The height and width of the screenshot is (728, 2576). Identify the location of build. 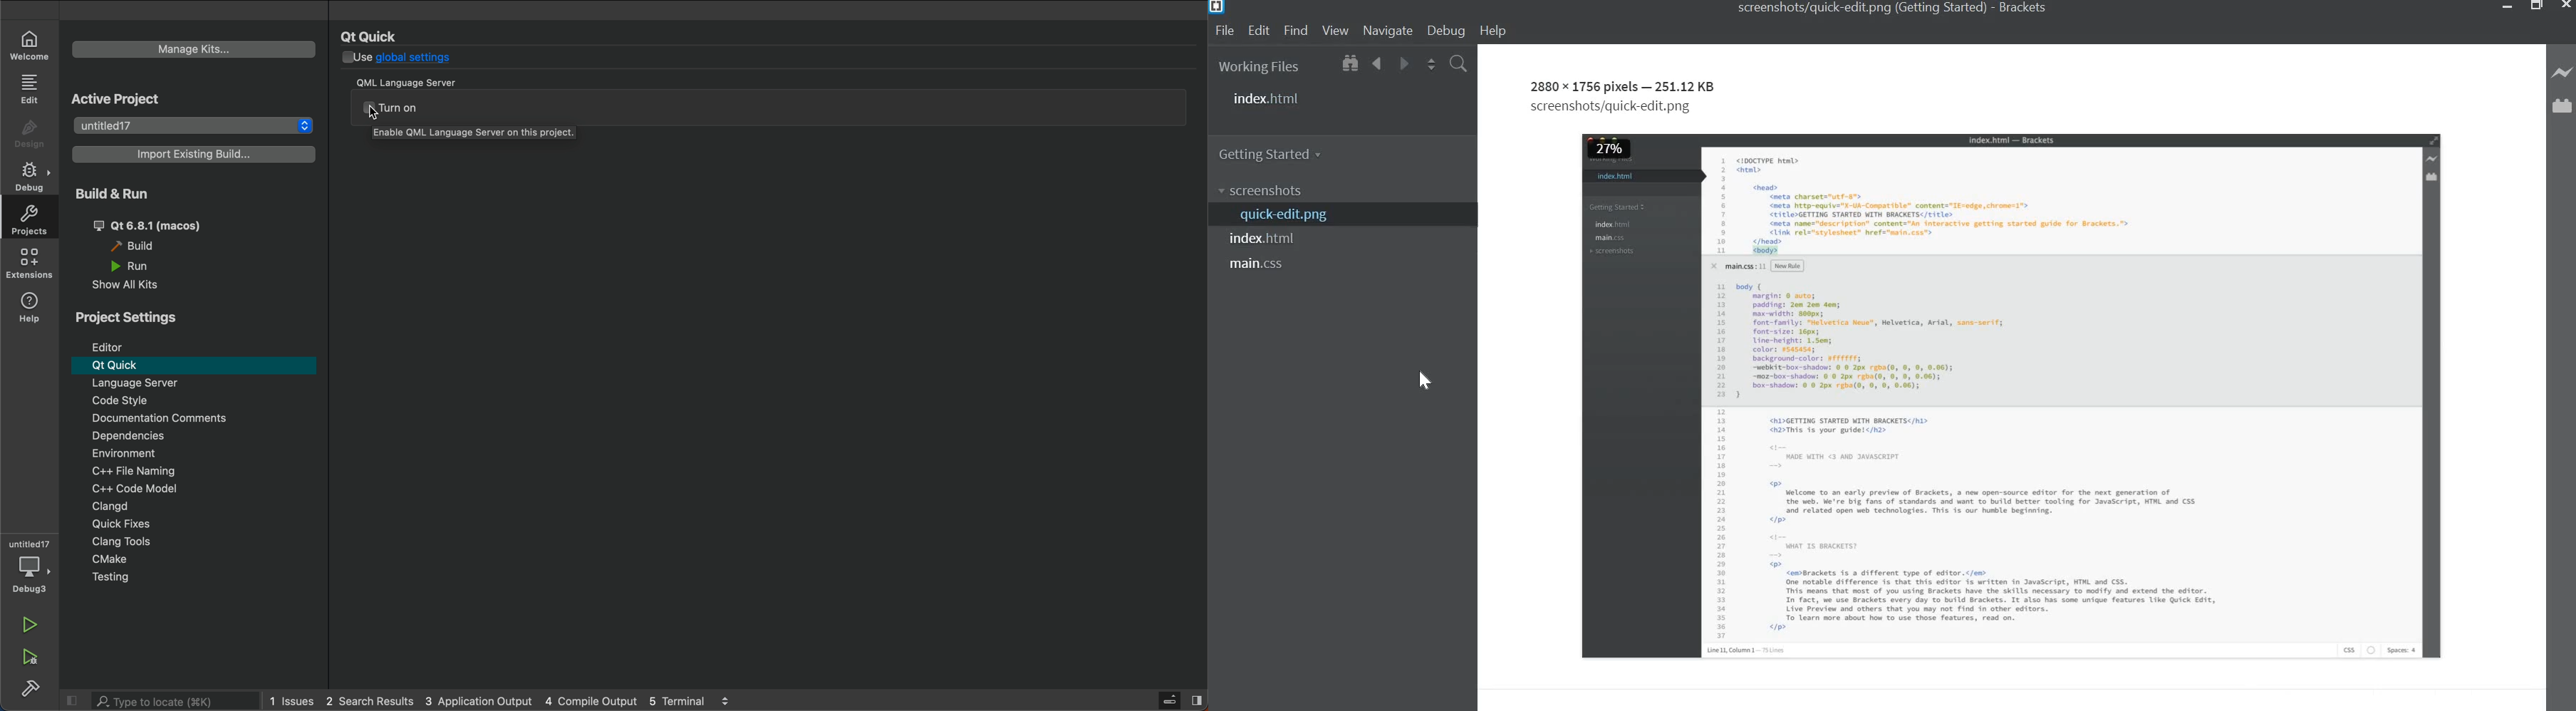
(33, 689).